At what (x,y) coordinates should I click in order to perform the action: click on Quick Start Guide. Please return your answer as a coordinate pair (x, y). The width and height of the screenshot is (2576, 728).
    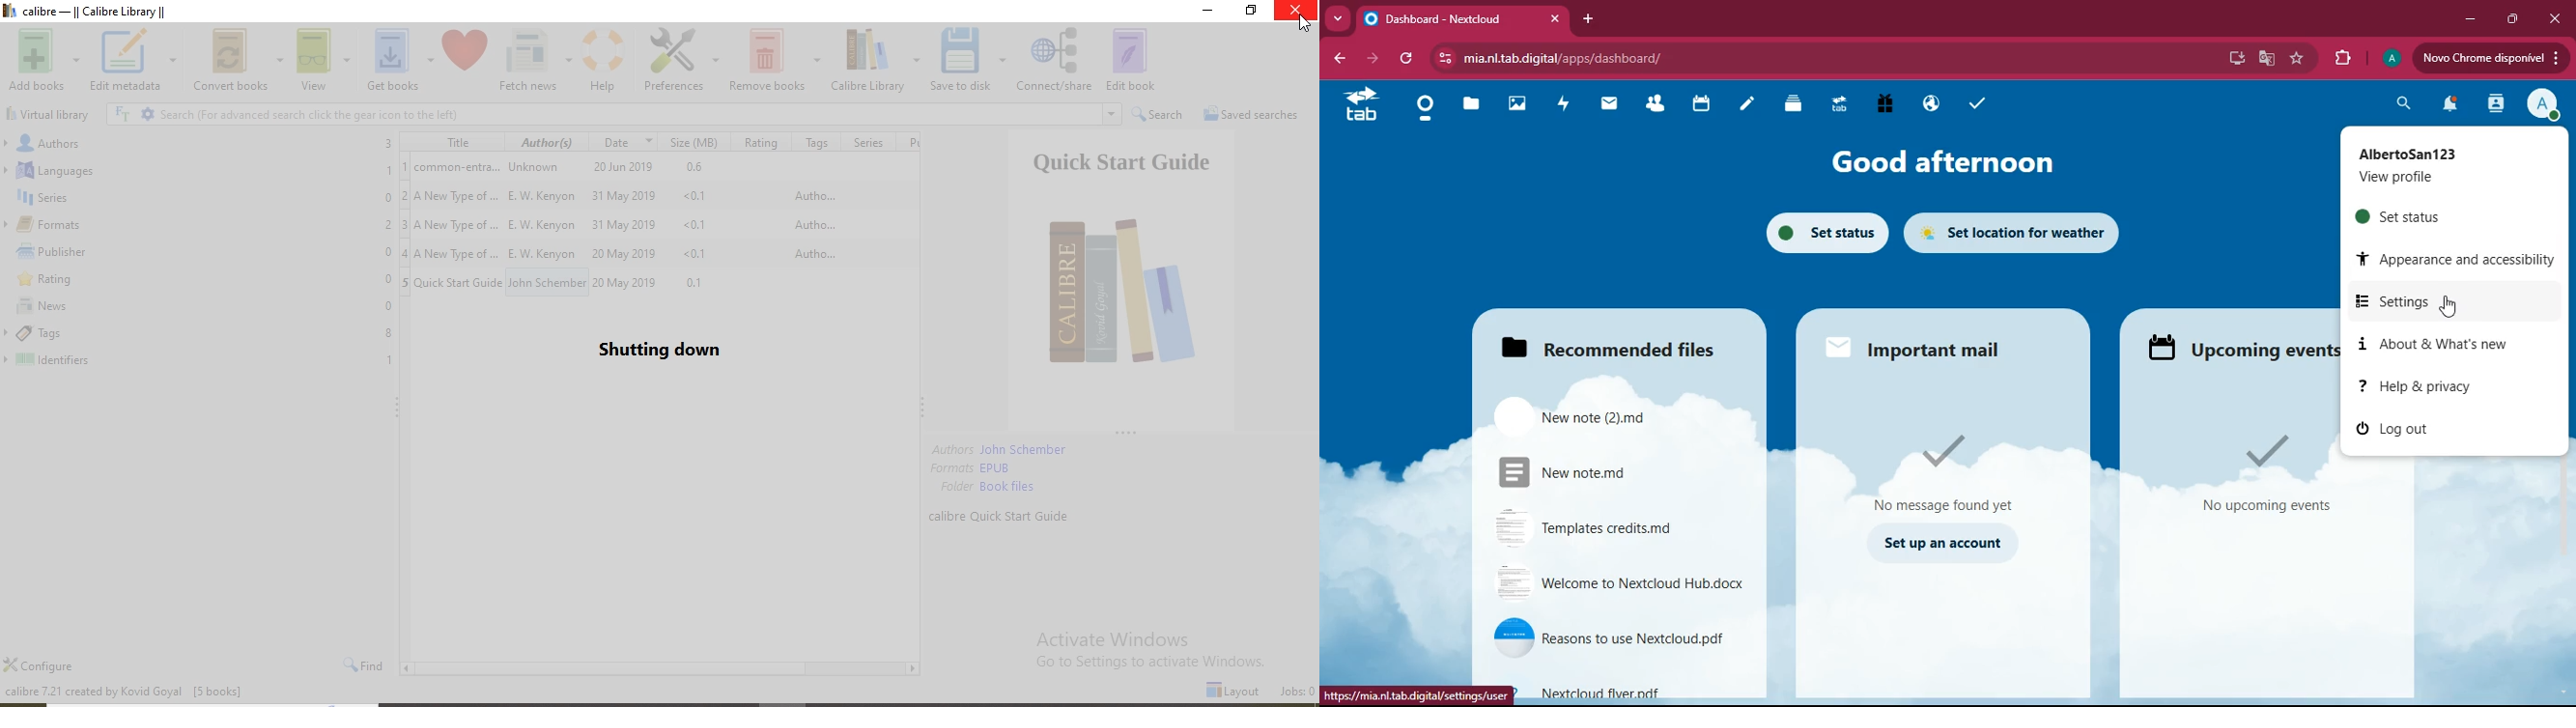
    Looking at the image, I should click on (1122, 279).